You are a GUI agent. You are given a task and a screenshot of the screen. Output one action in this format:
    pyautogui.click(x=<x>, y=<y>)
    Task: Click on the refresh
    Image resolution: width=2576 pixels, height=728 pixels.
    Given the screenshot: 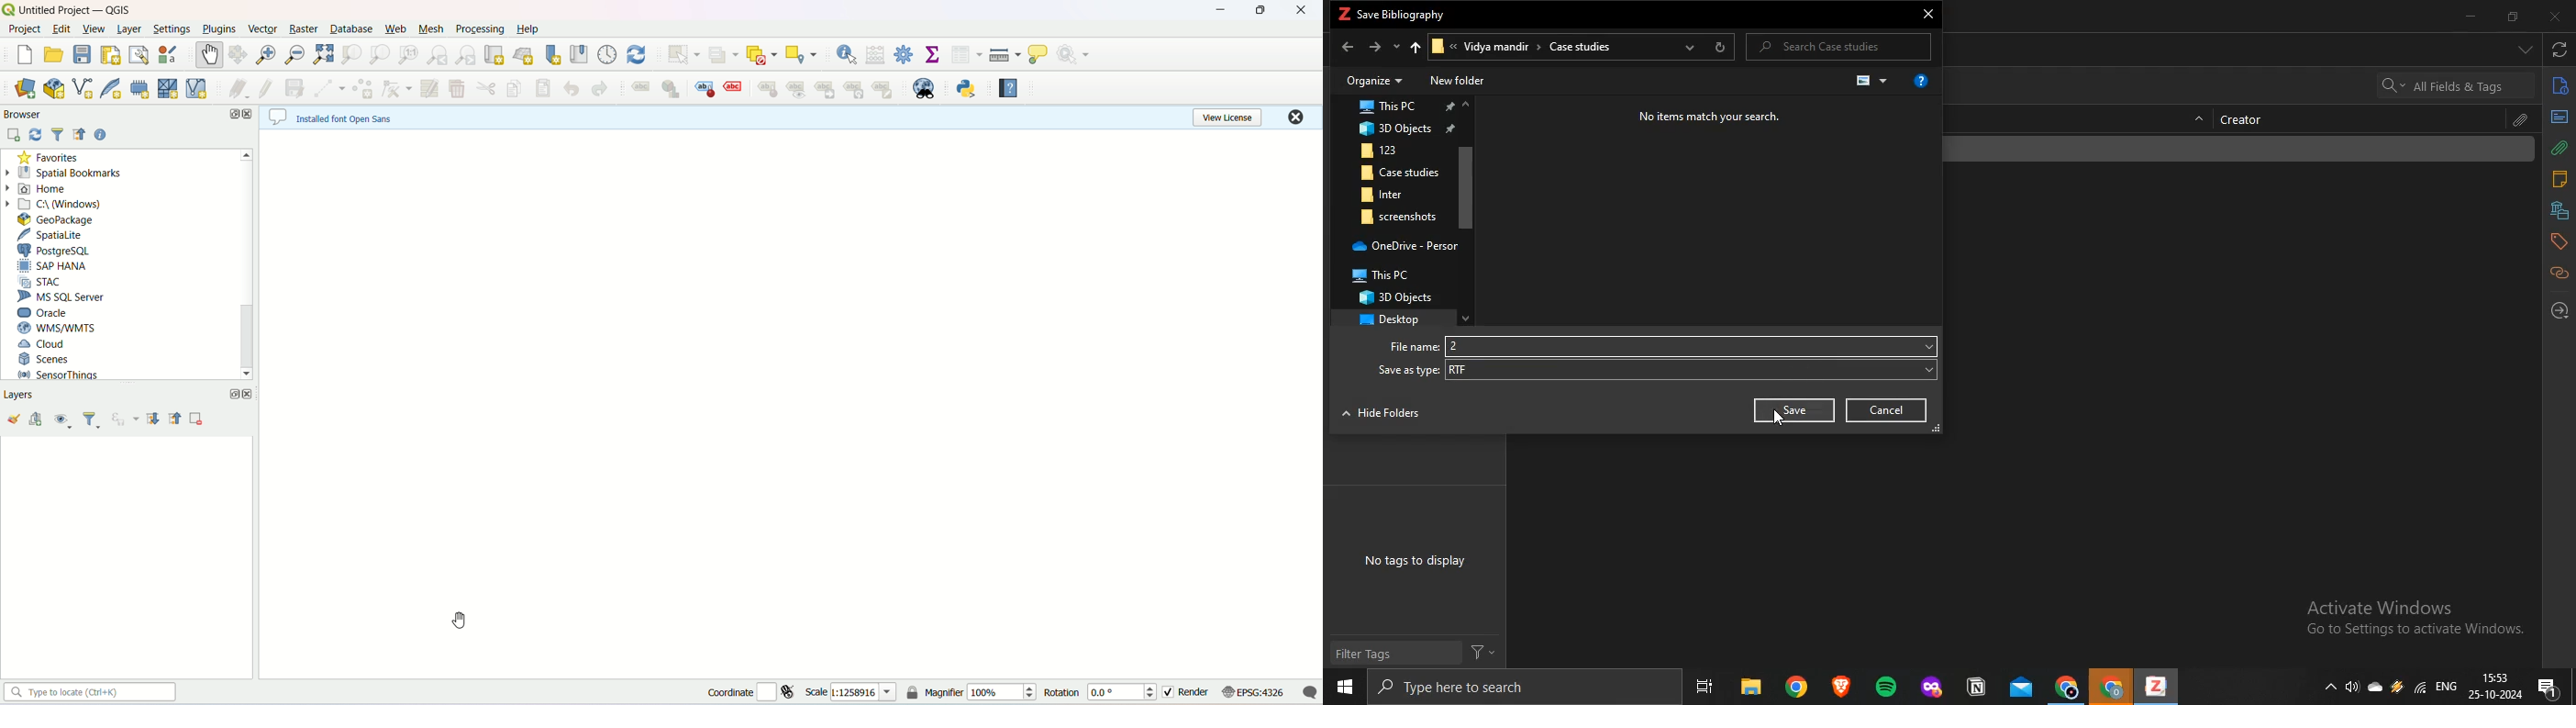 What is the action you would take?
    pyautogui.click(x=1720, y=46)
    